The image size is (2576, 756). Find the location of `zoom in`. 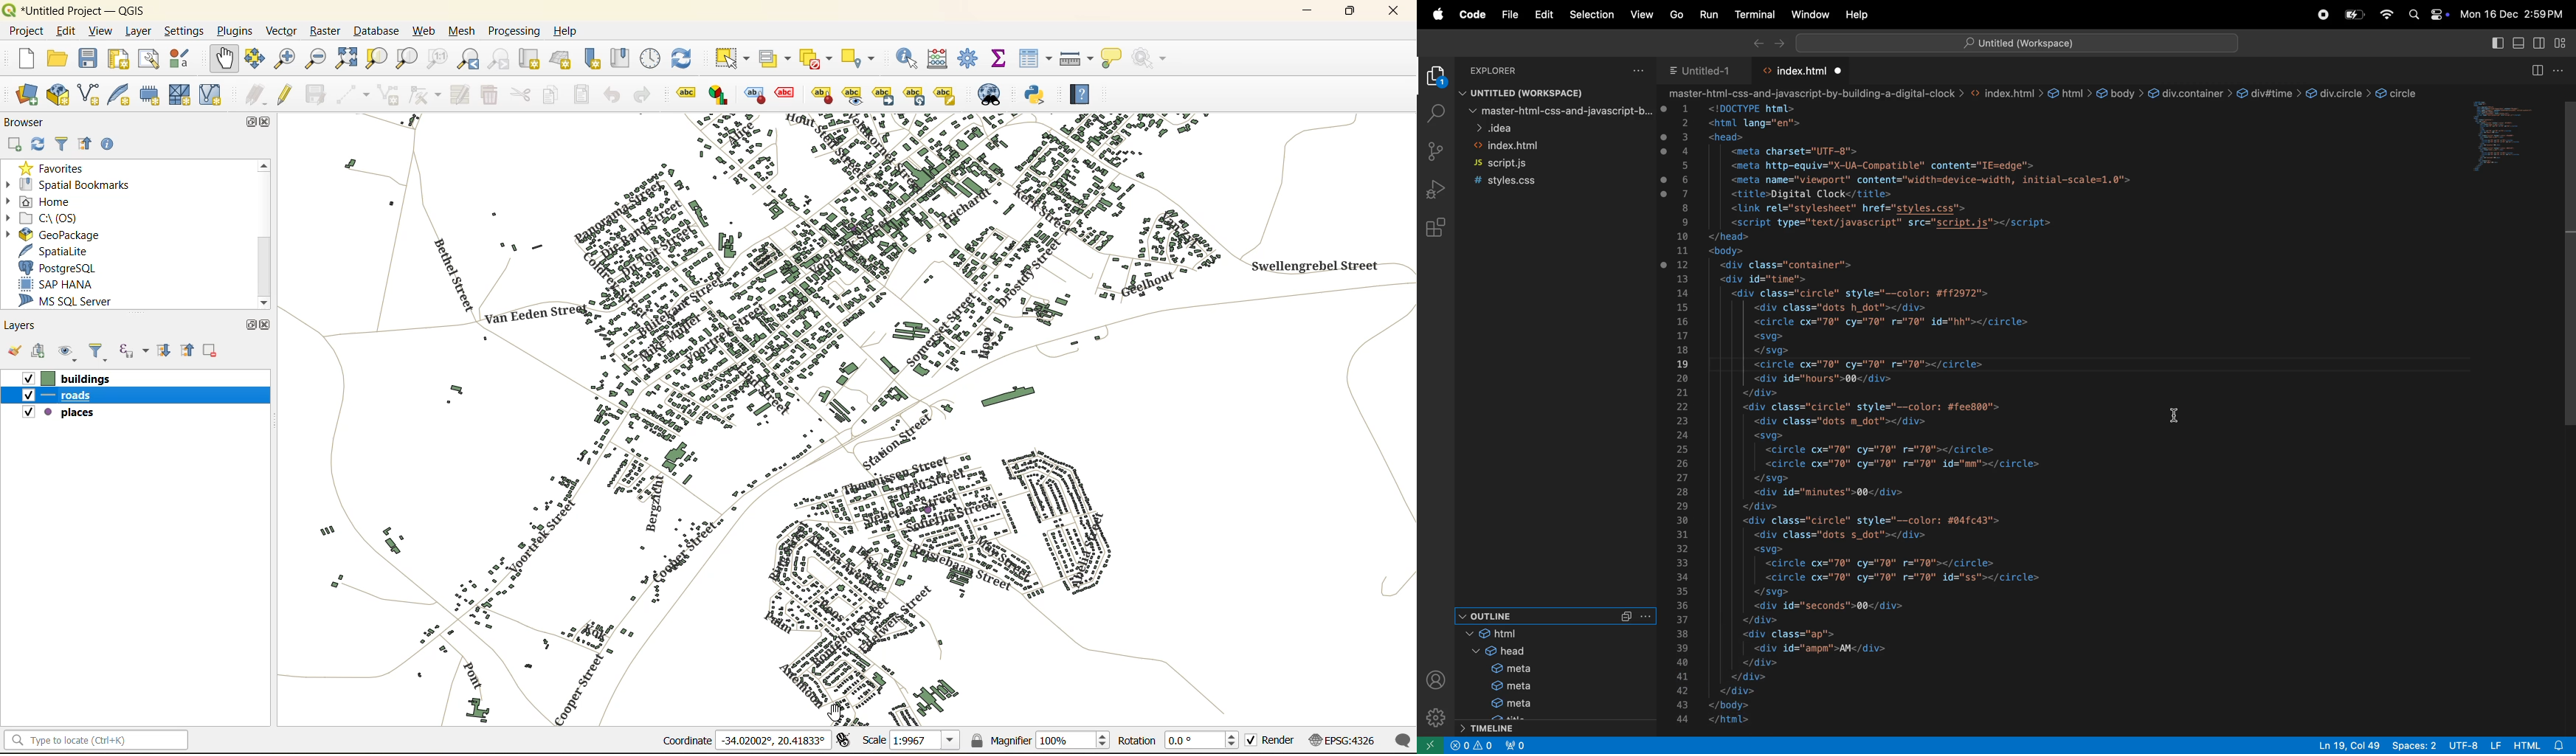

zoom in is located at coordinates (287, 60).